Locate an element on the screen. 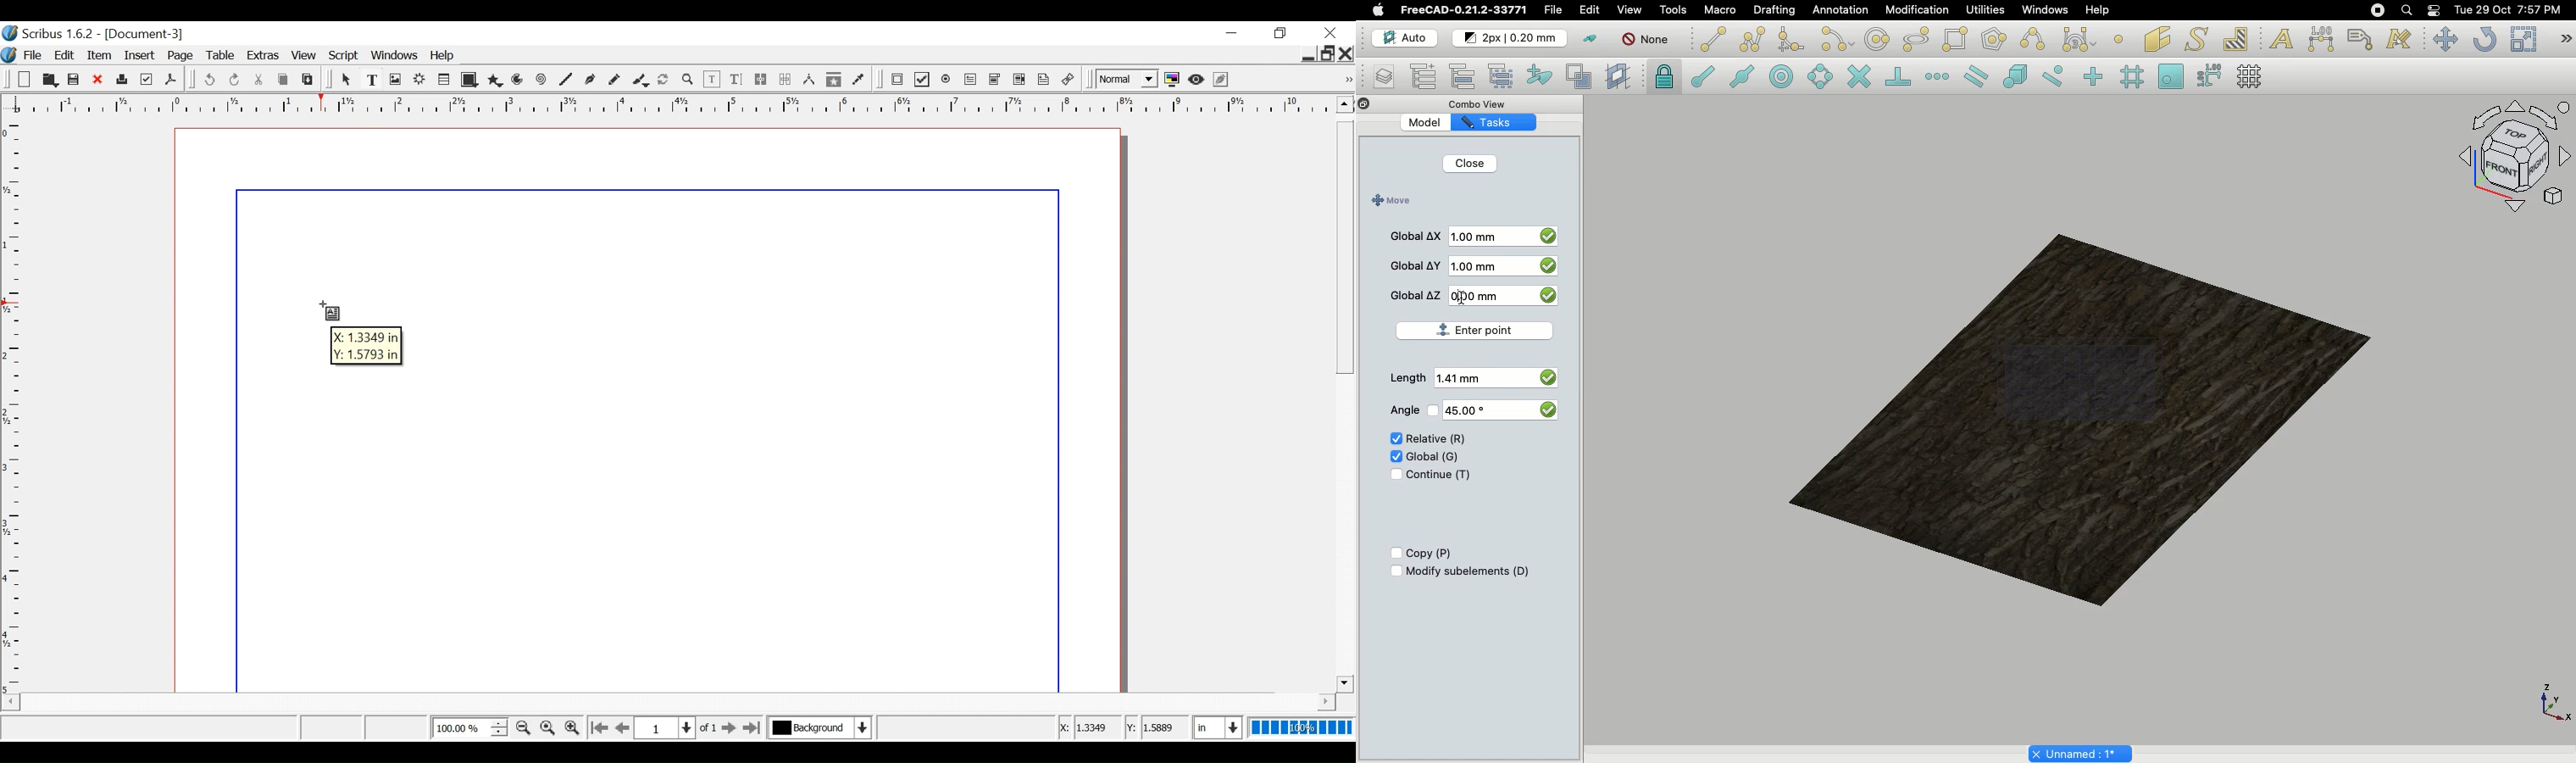 The height and width of the screenshot is (784, 2576). Line is located at coordinates (564, 81).